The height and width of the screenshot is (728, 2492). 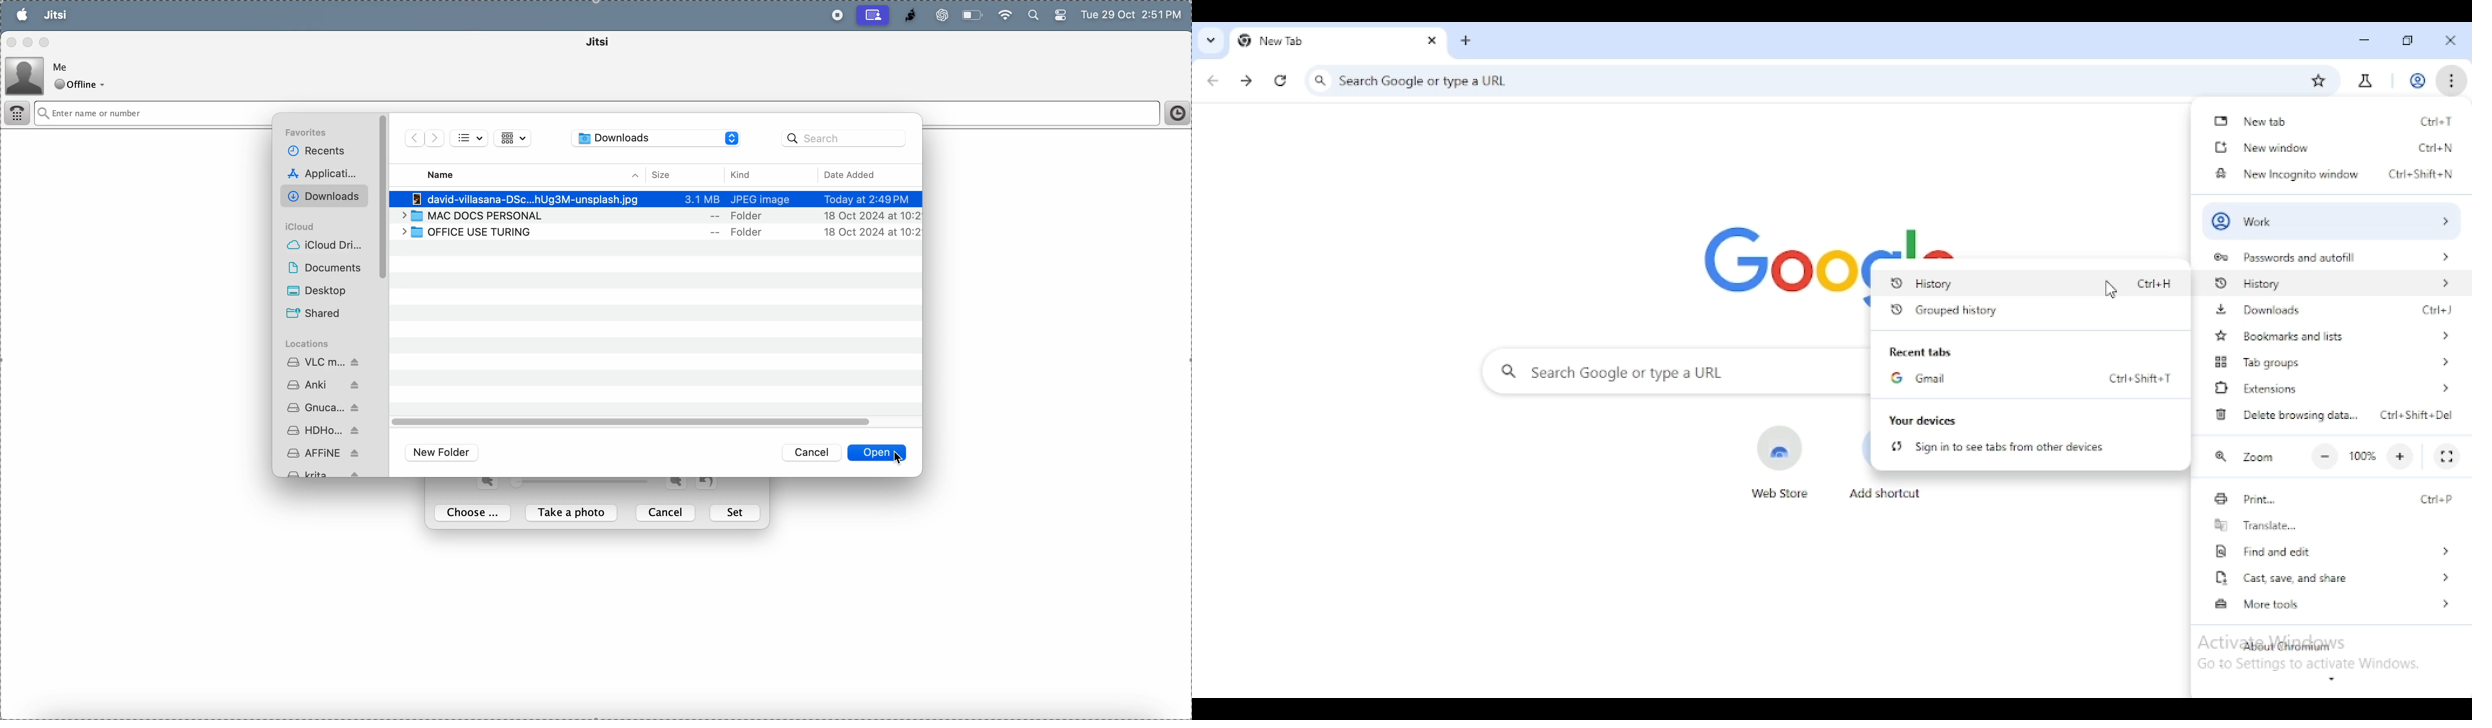 What do you see at coordinates (906, 15) in the screenshot?
I see `jitsi` at bounding box center [906, 15].